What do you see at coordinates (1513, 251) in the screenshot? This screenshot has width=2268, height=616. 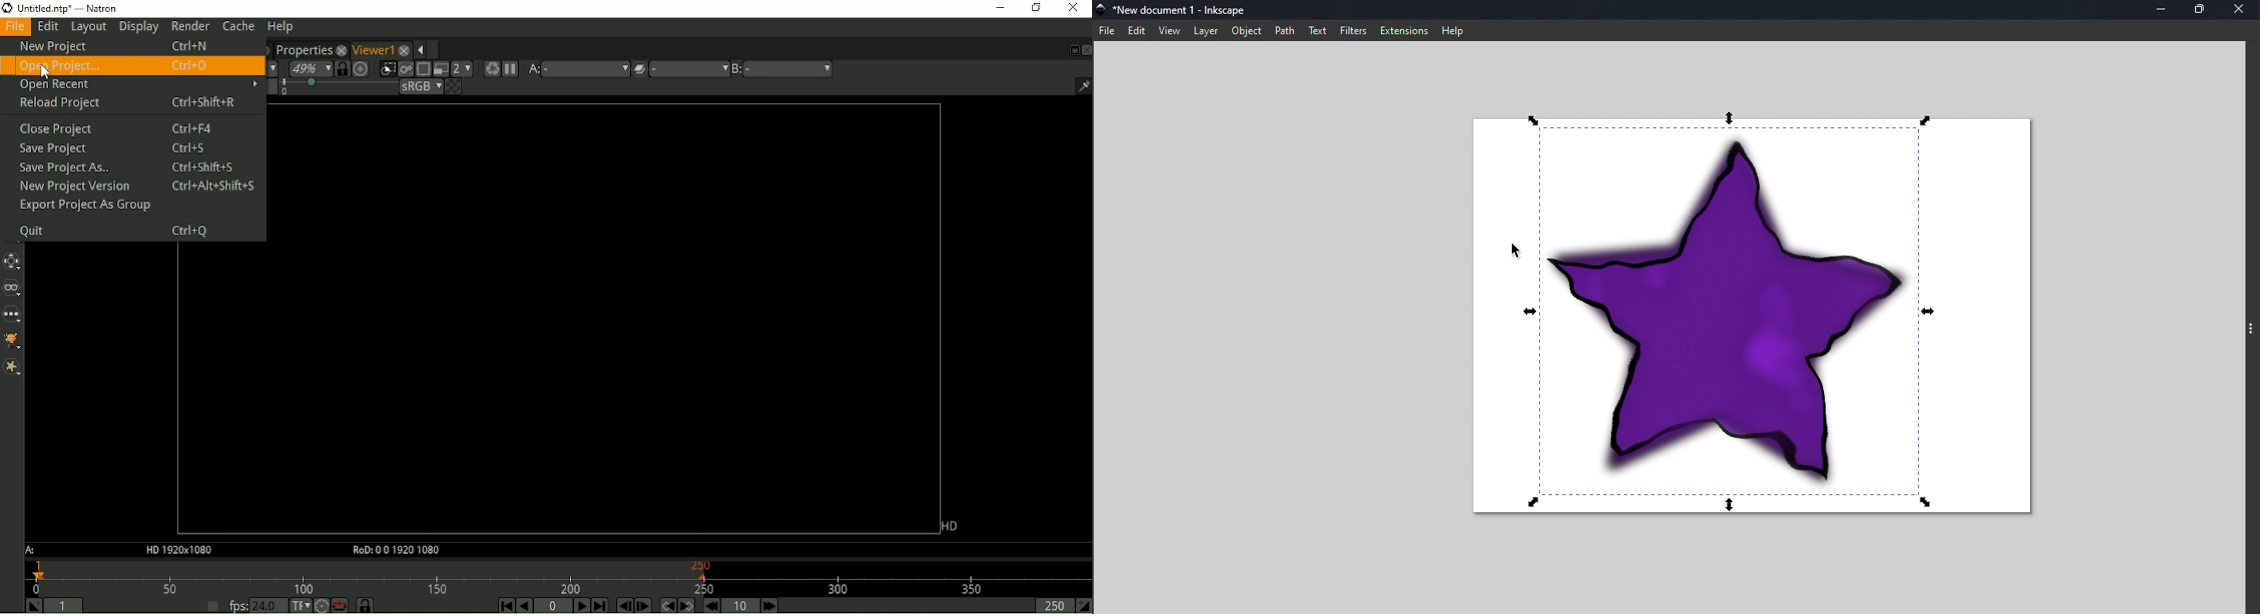 I see `cursor` at bounding box center [1513, 251].